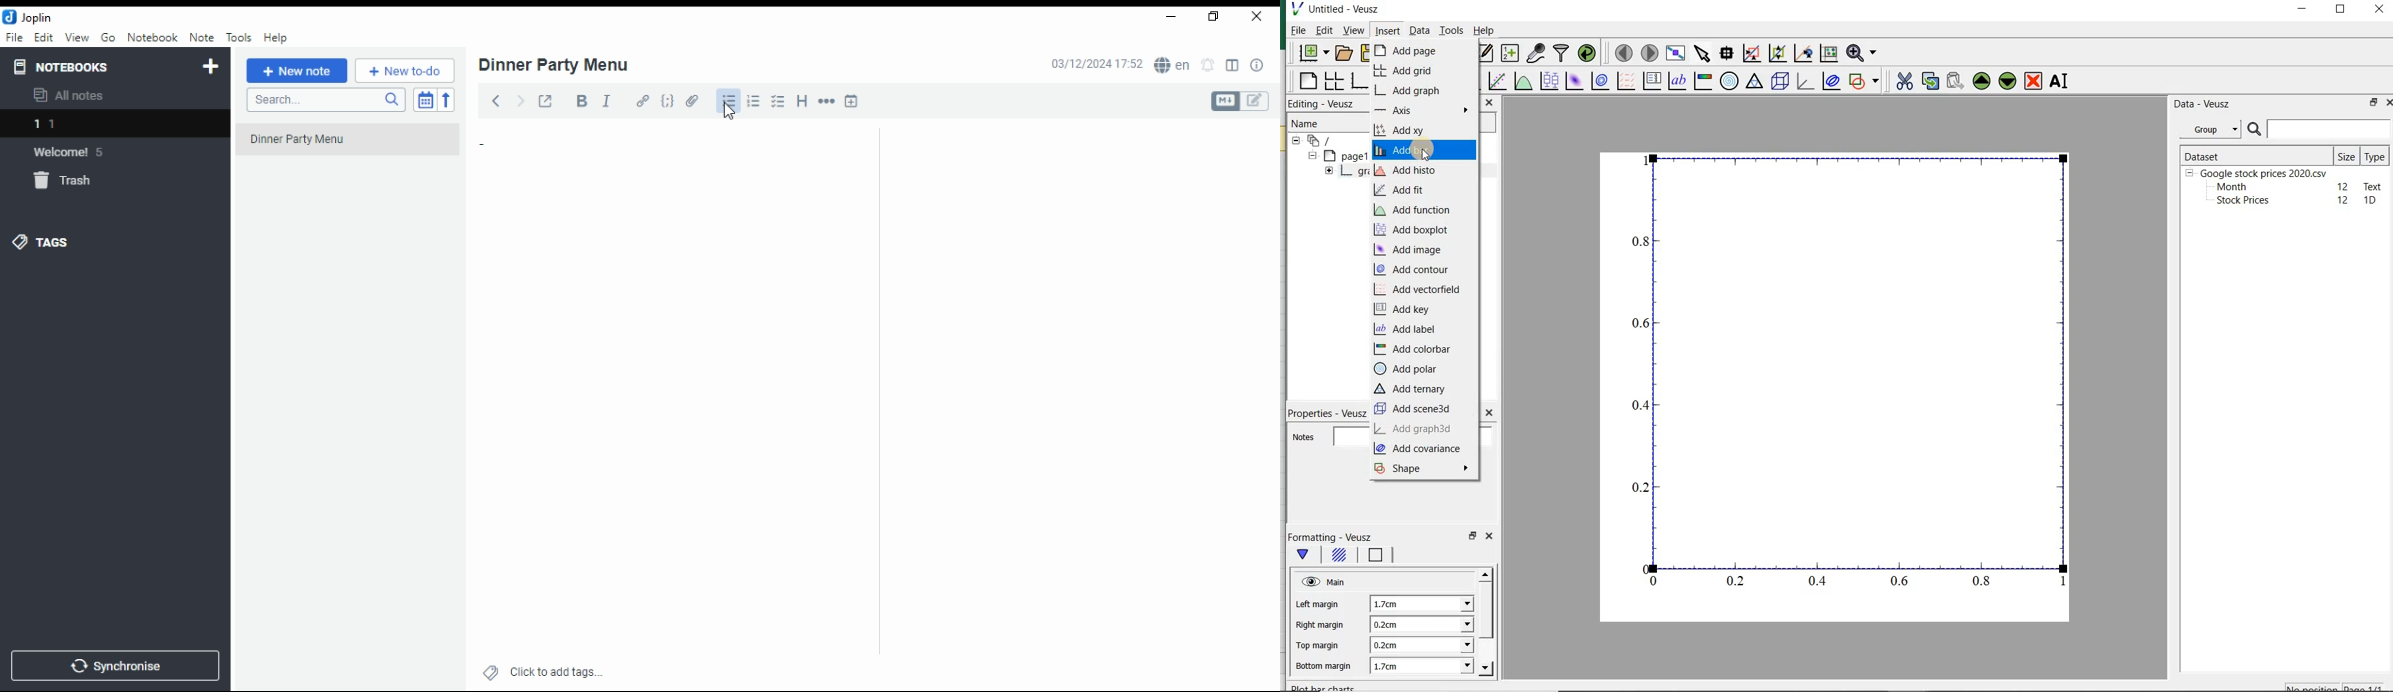  Describe the element at coordinates (1305, 557) in the screenshot. I see `Main formatting` at that location.